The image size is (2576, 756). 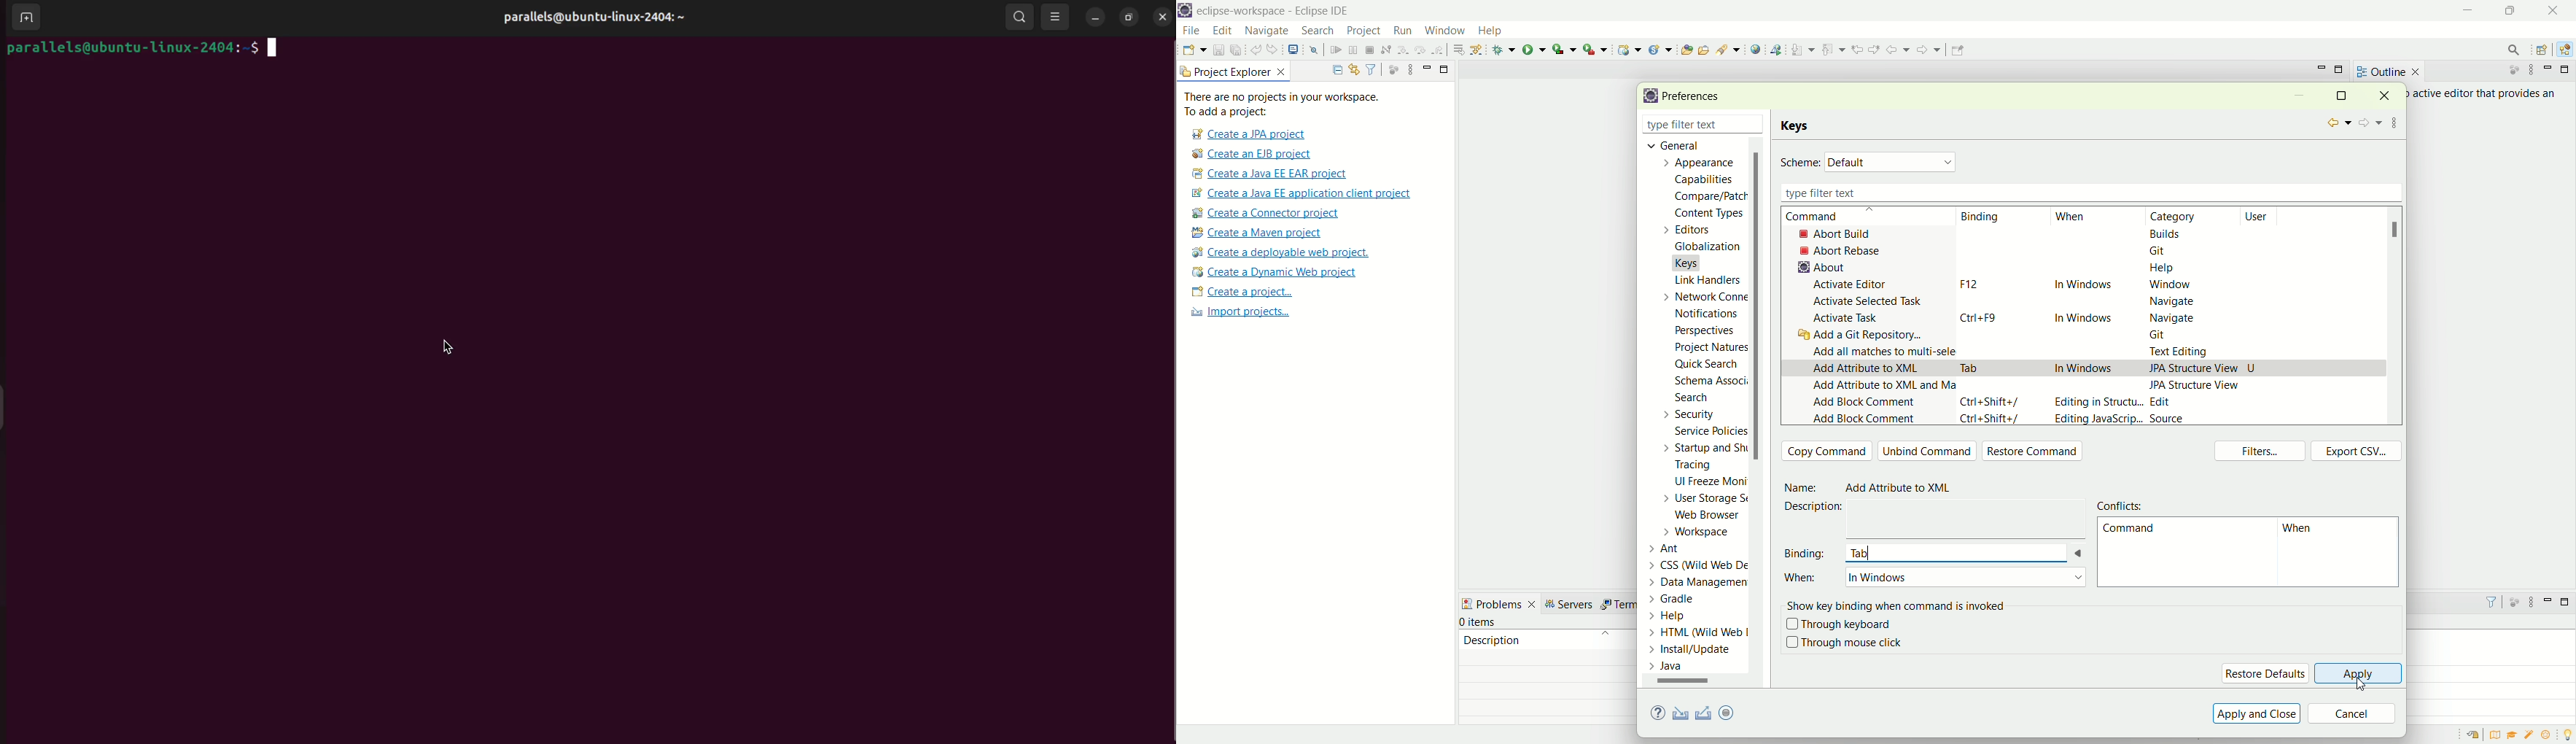 What do you see at coordinates (1803, 50) in the screenshot?
I see `next annotation` at bounding box center [1803, 50].